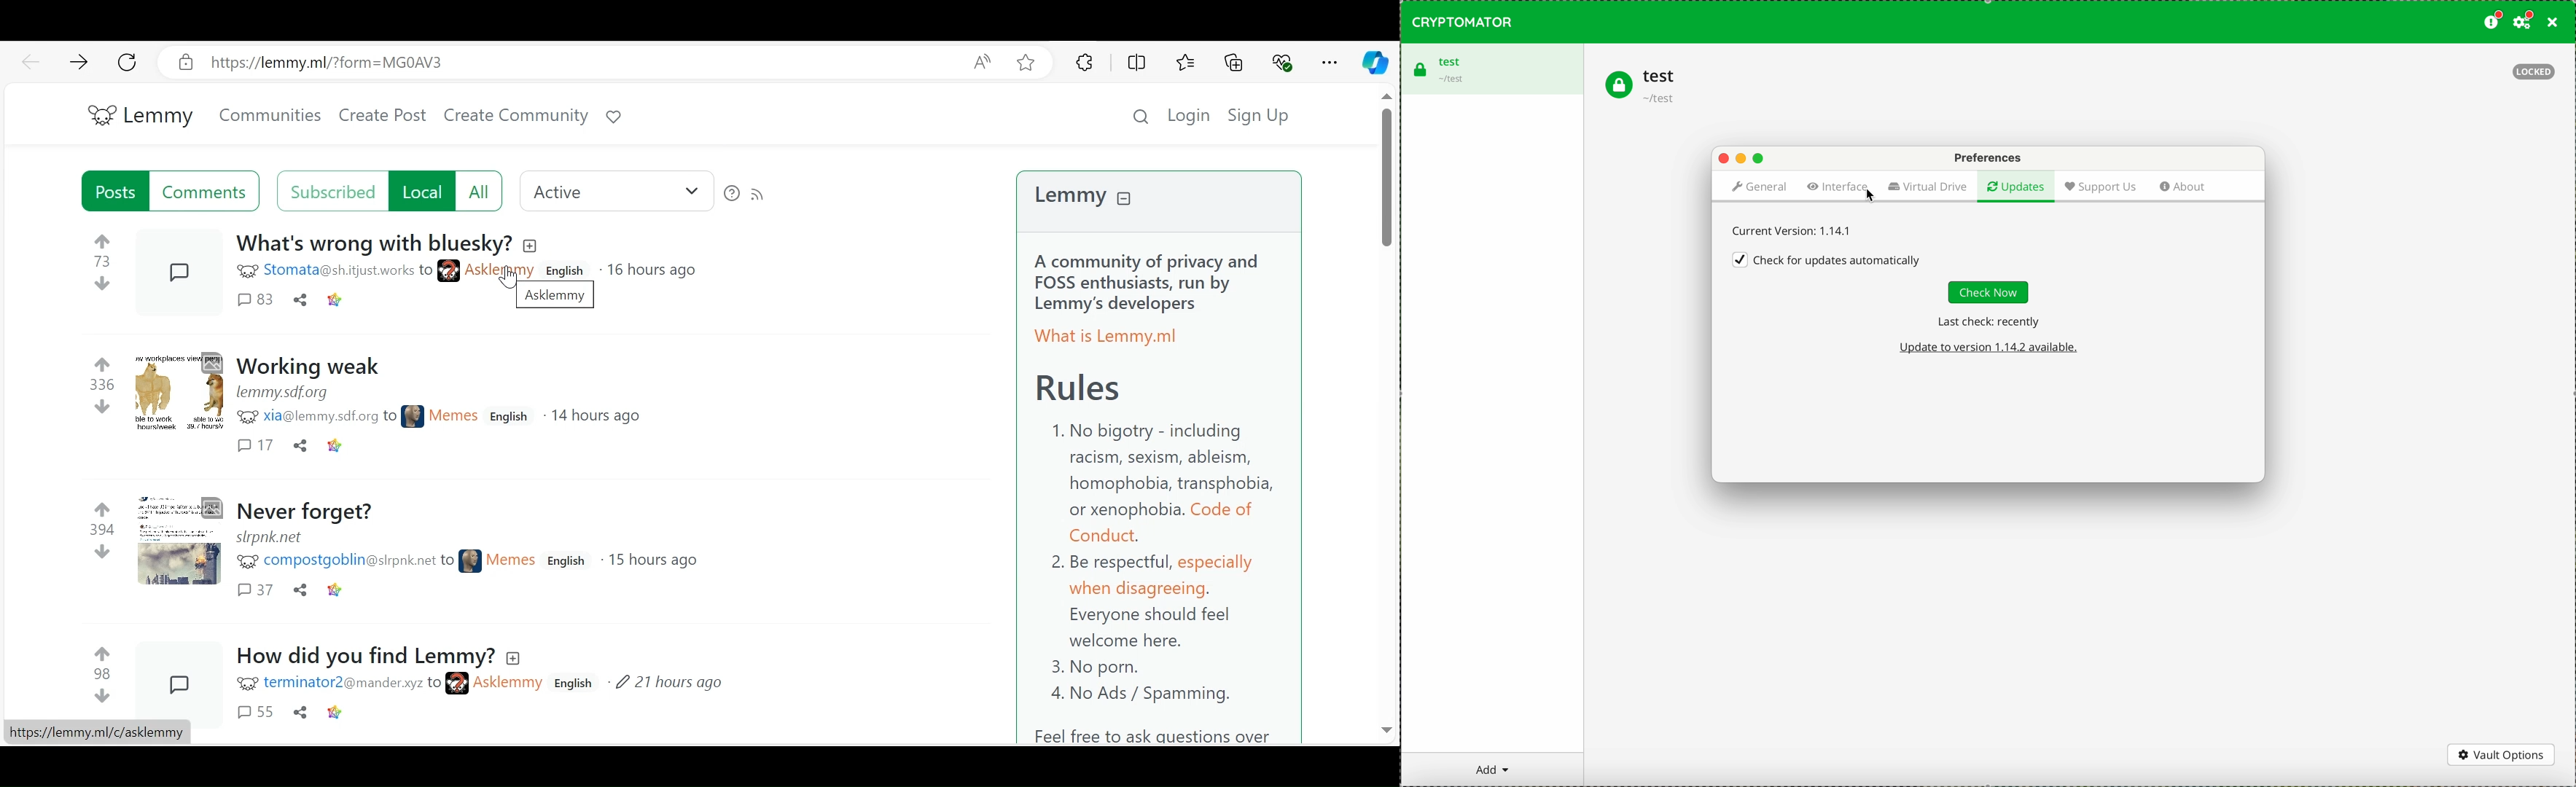 The width and height of the screenshot is (2576, 812). What do you see at coordinates (667, 684) in the screenshot?
I see `Posted time` at bounding box center [667, 684].